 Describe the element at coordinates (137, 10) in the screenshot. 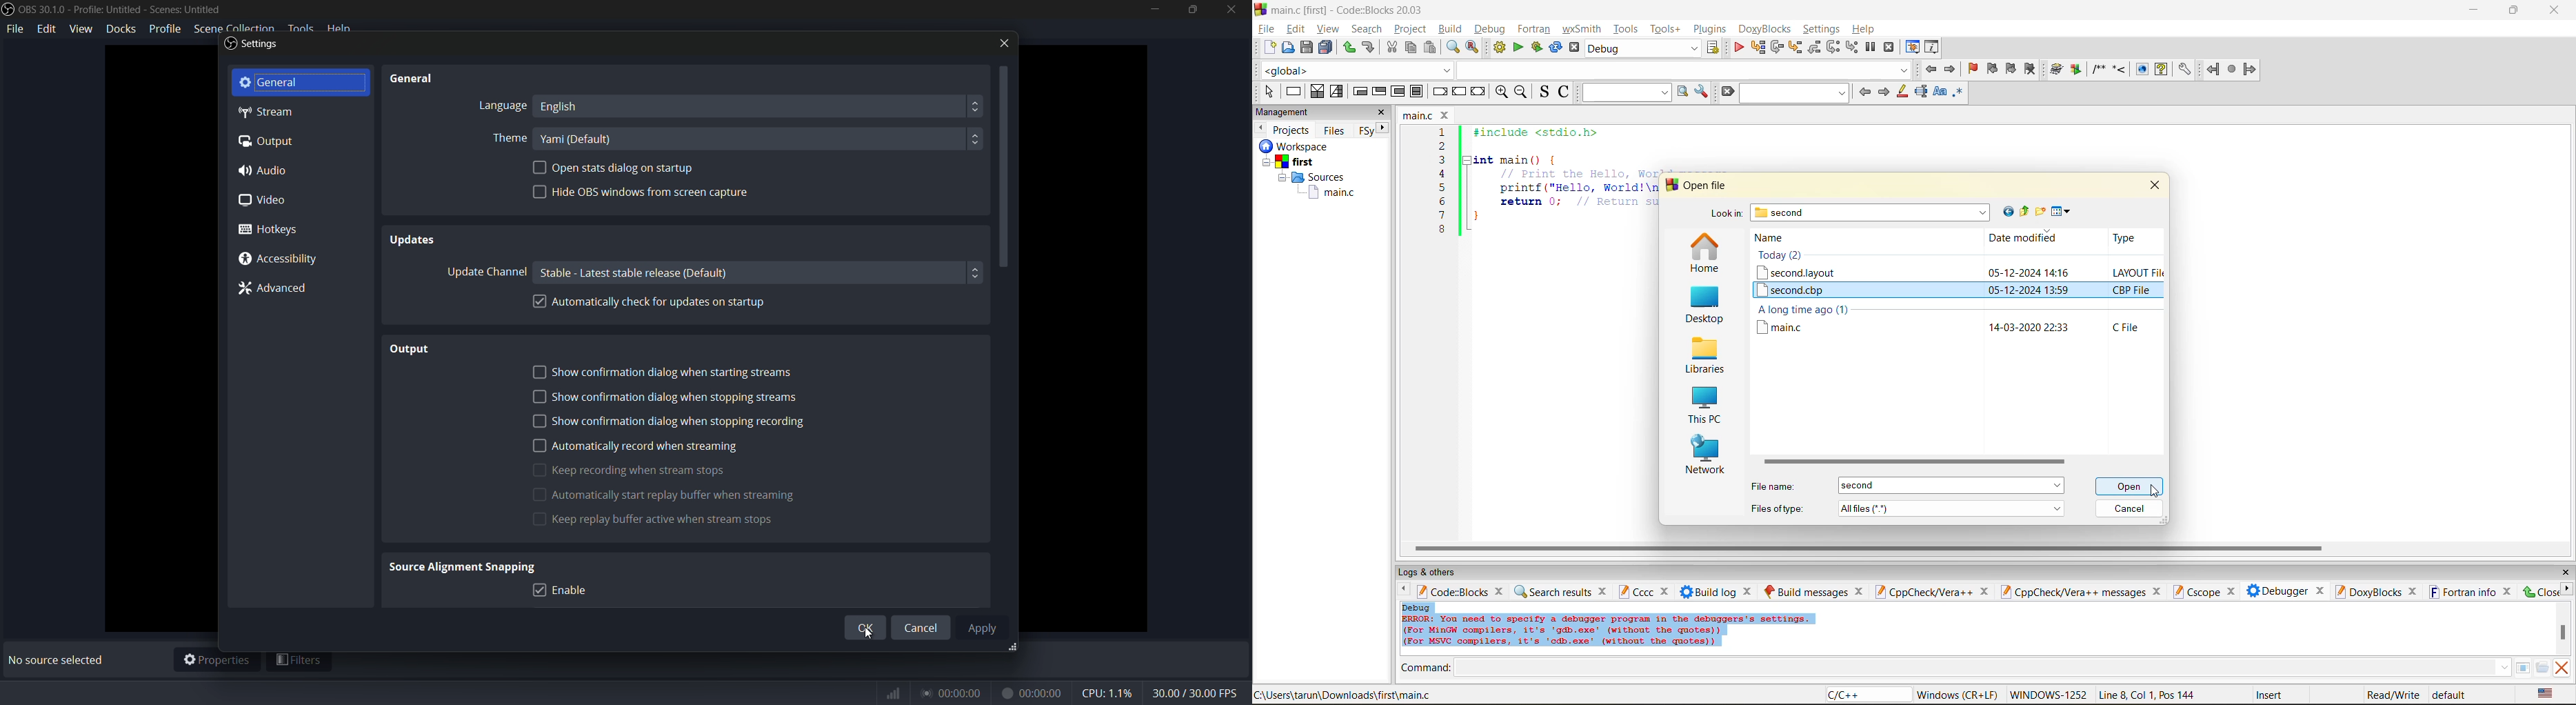

I see `OBS 30.2.3 - Profile: Untitled - Scenes: new` at that location.